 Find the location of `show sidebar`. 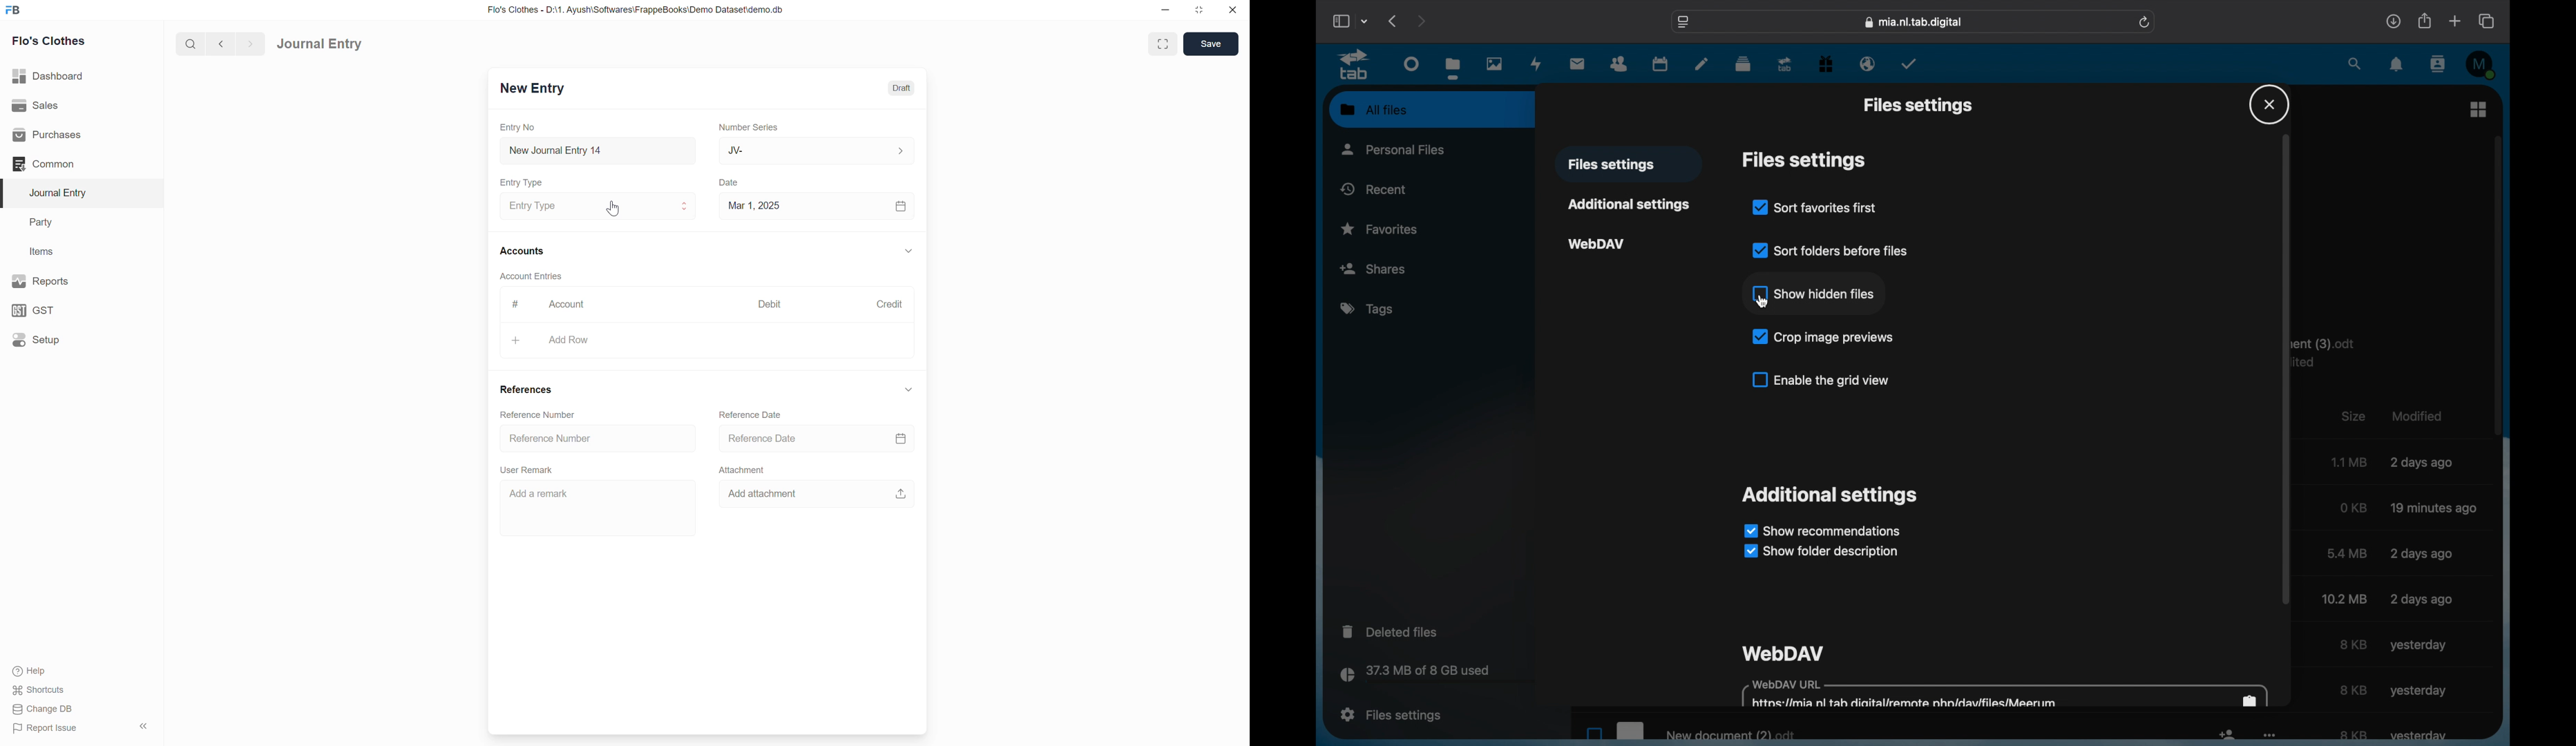

show sidebar is located at coordinates (1340, 21).